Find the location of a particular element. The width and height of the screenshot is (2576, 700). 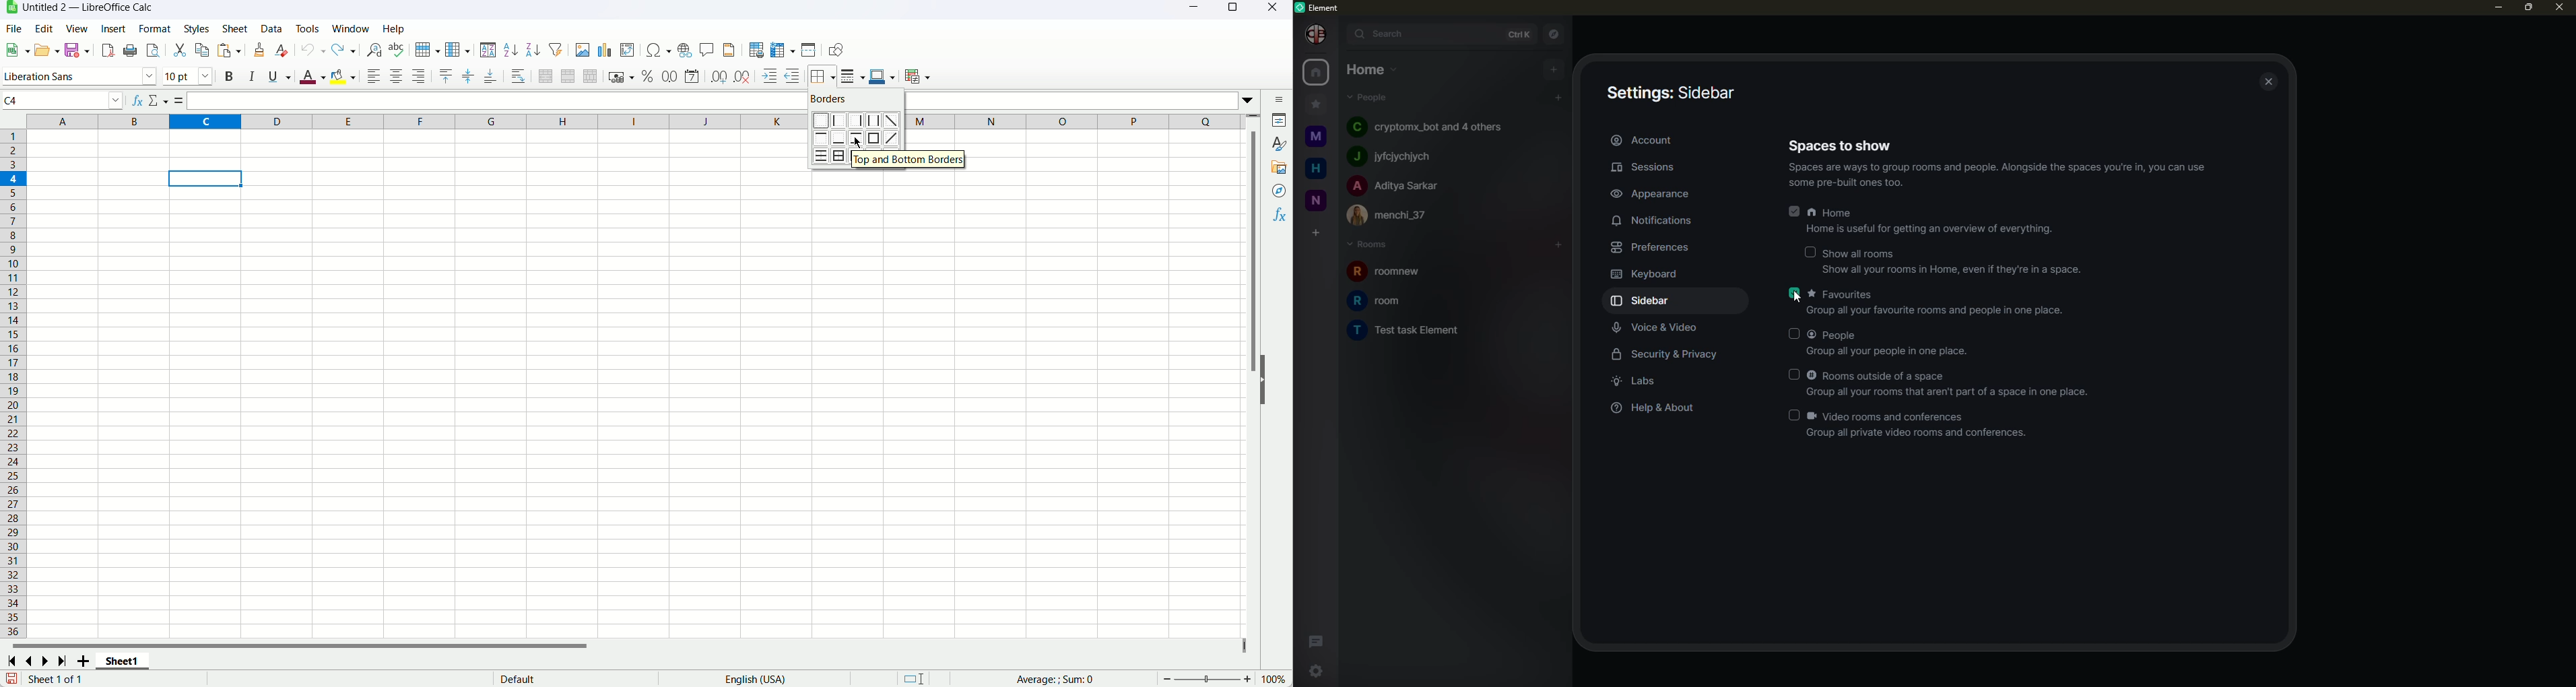

home is located at coordinates (1316, 170).